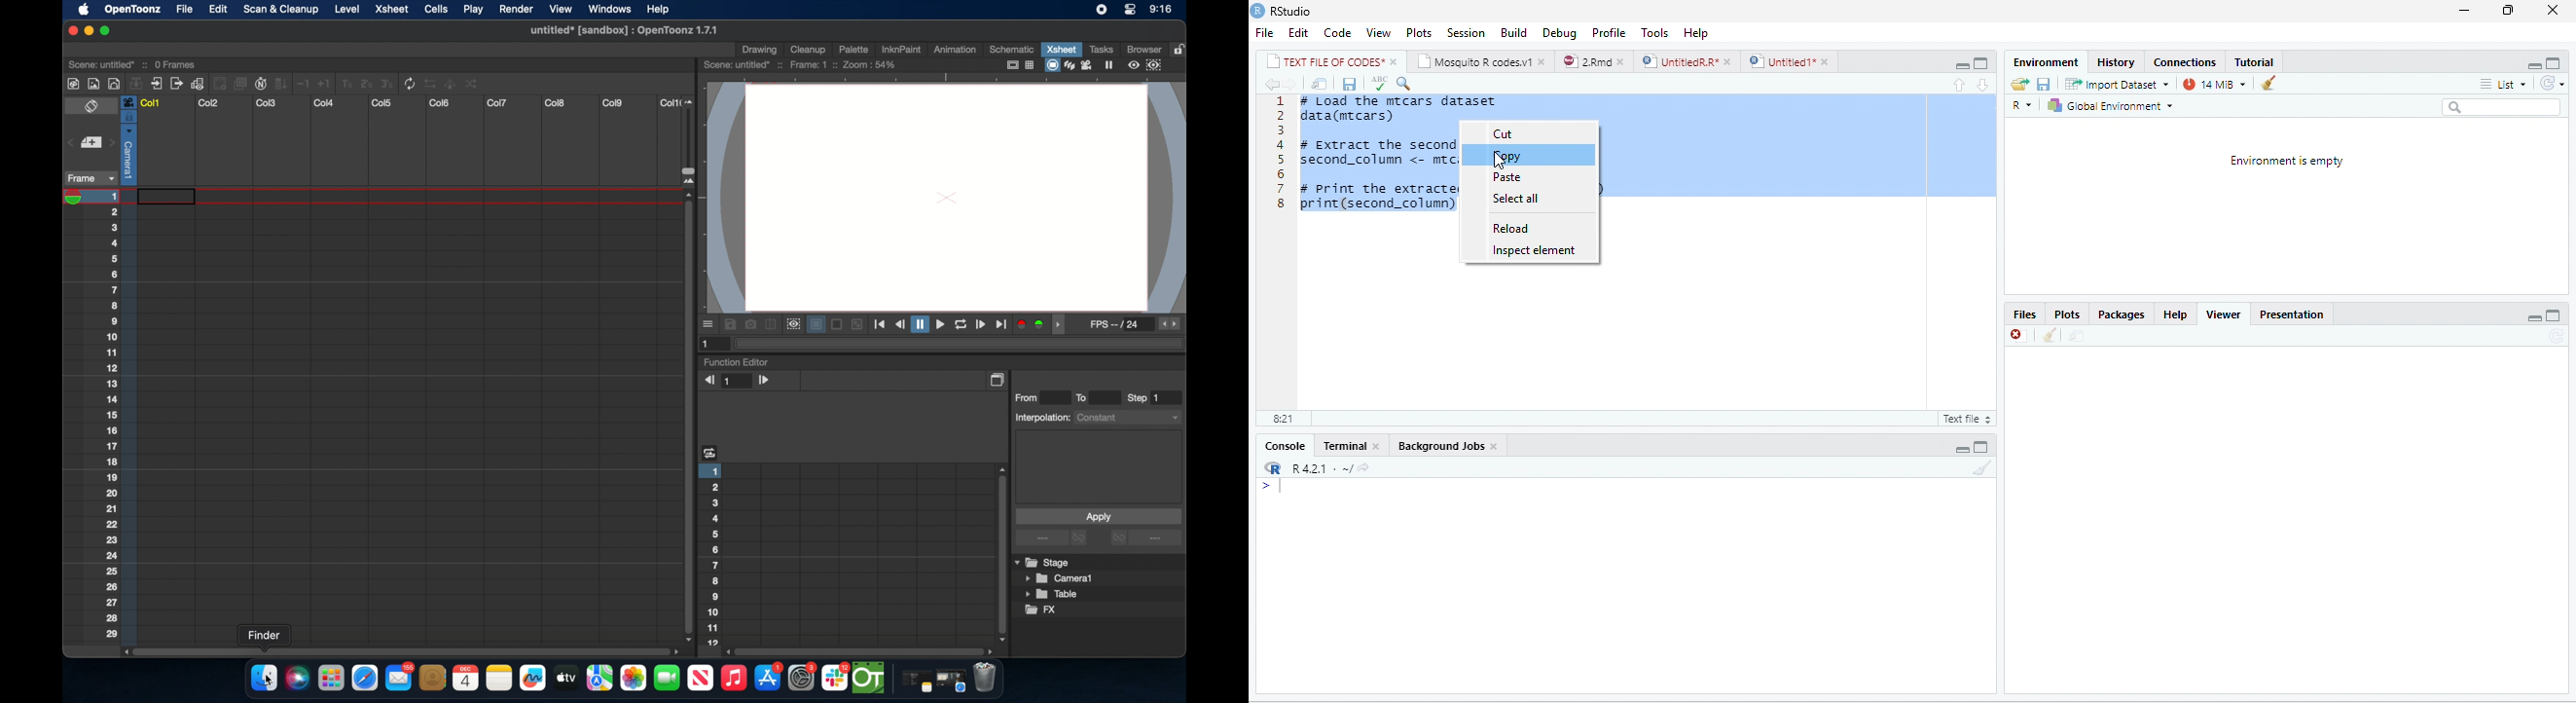 The height and width of the screenshot is (728, 2576). I want to click on 8, so click(1280, 204).